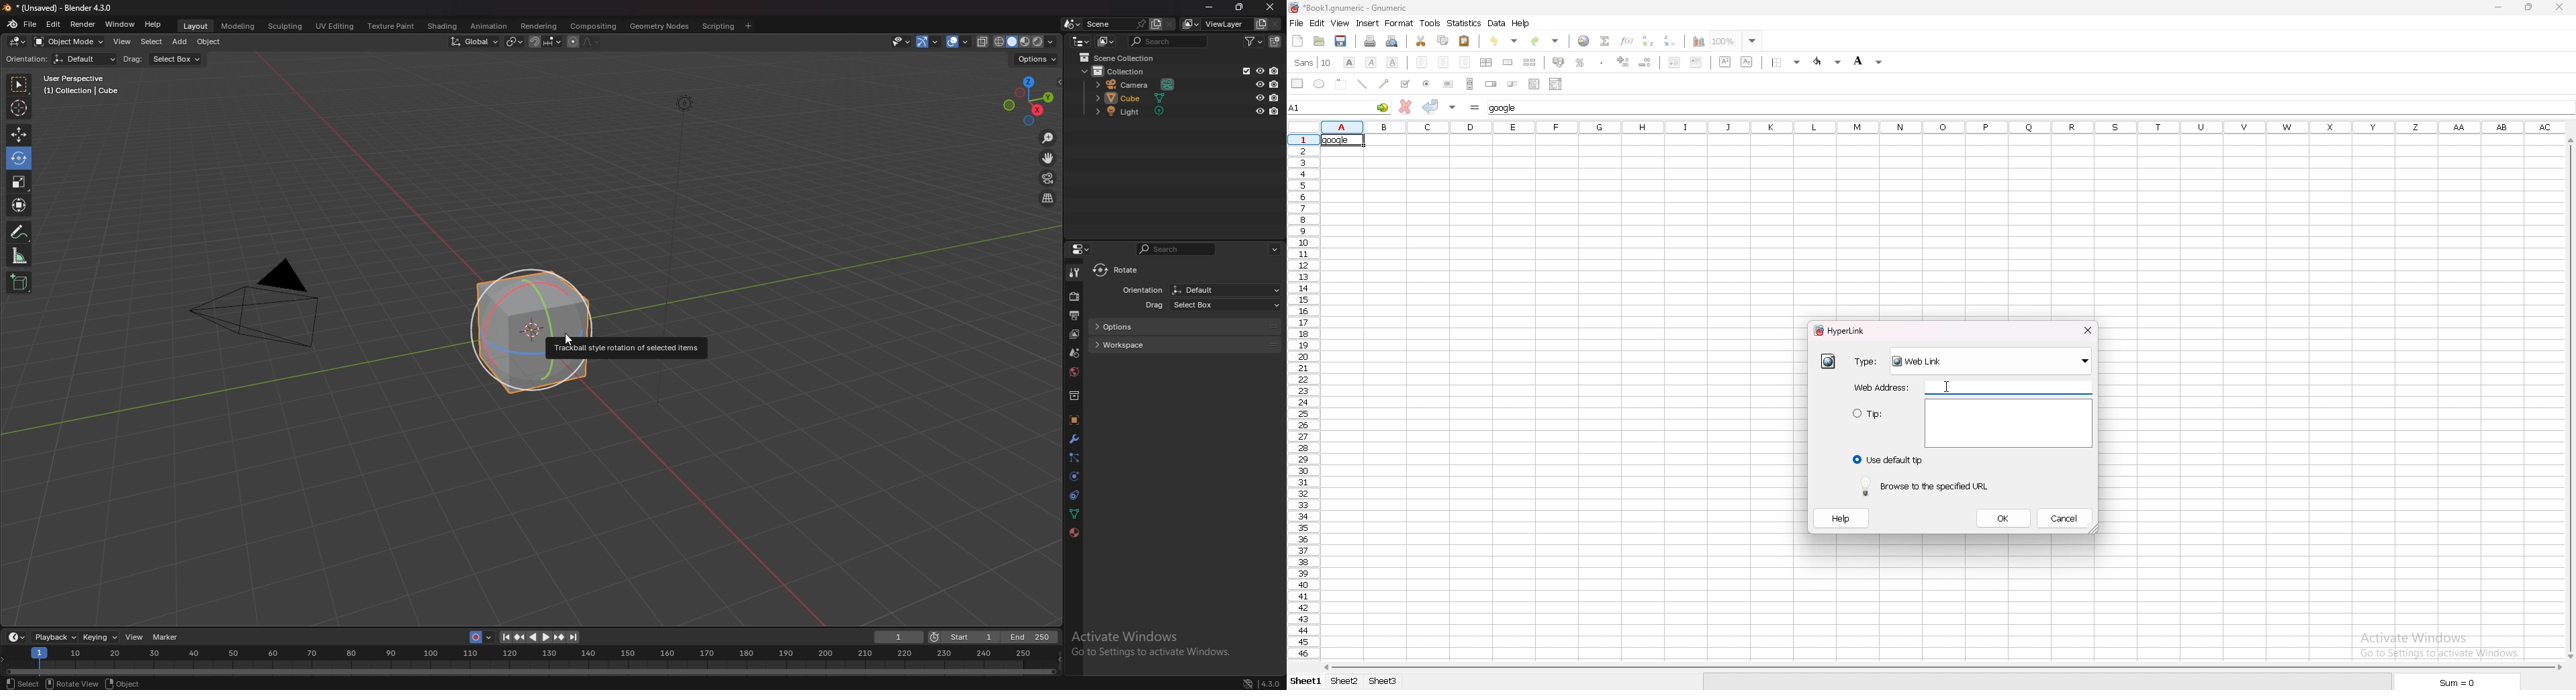 Image resolution: width=2576 pixels, height=700 pixels. What do you see at coordinates (1274, 98) in the screenshot?
I see `disable in render` at bounding box center [1274, 98].